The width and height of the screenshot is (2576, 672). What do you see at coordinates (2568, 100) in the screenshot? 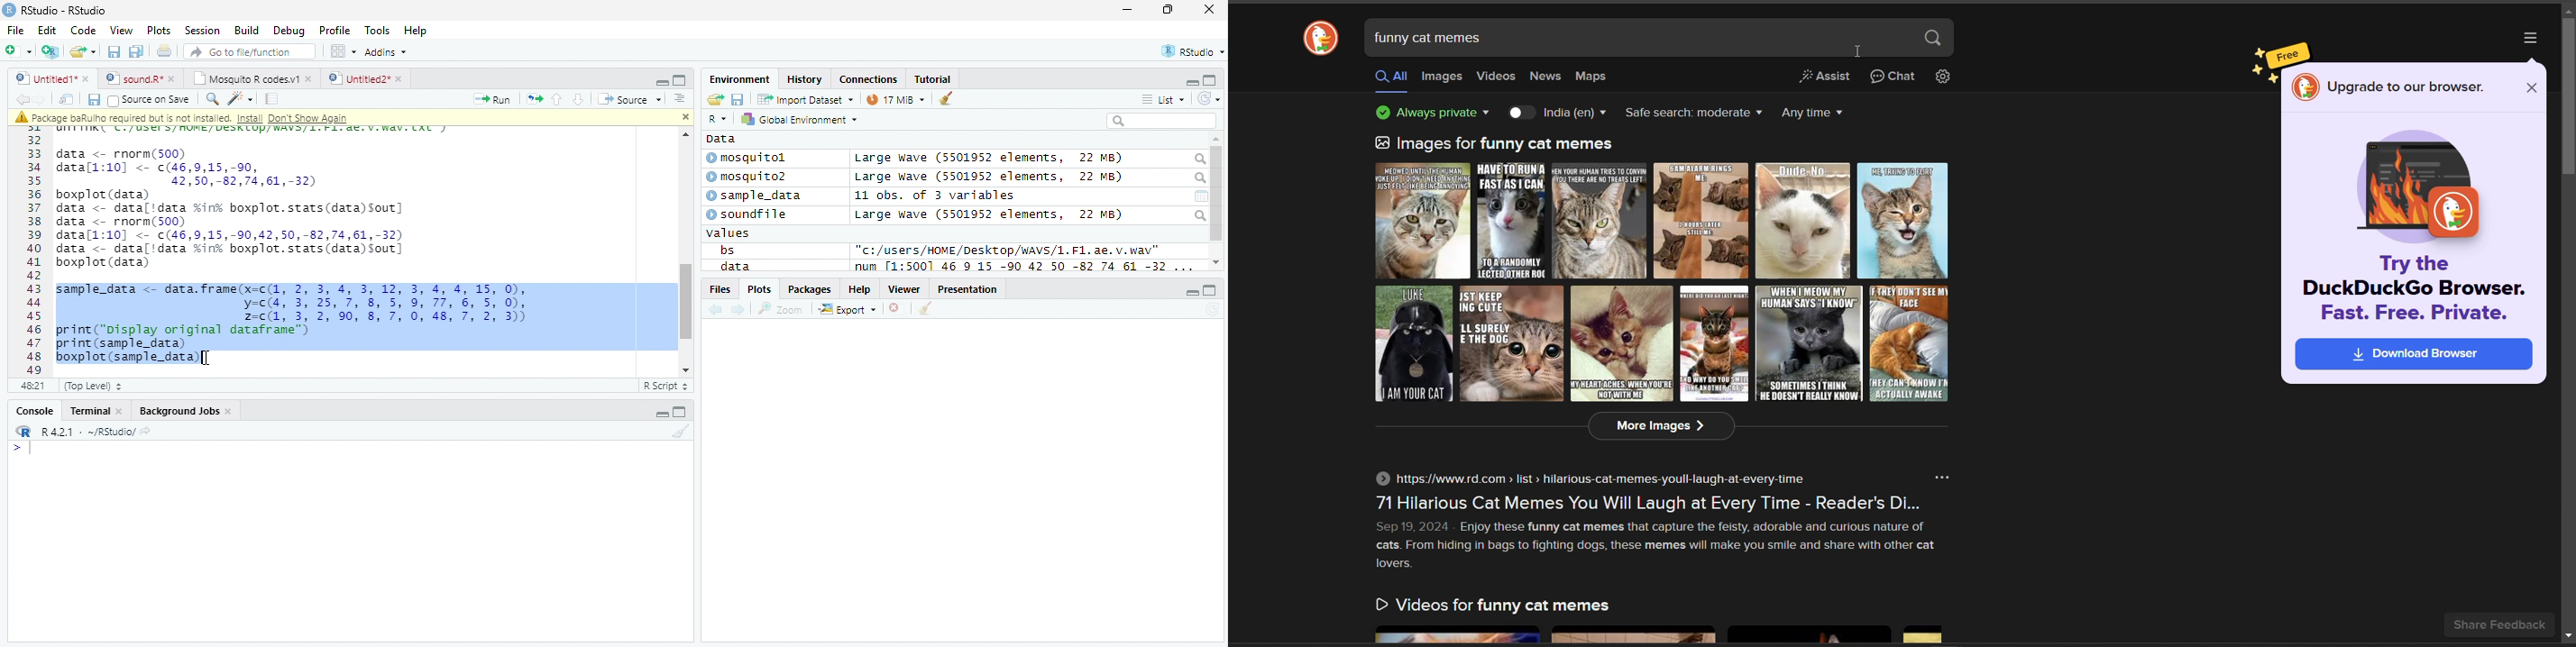
I see `vertical scroll bar` at bounding box center [2568, 100].